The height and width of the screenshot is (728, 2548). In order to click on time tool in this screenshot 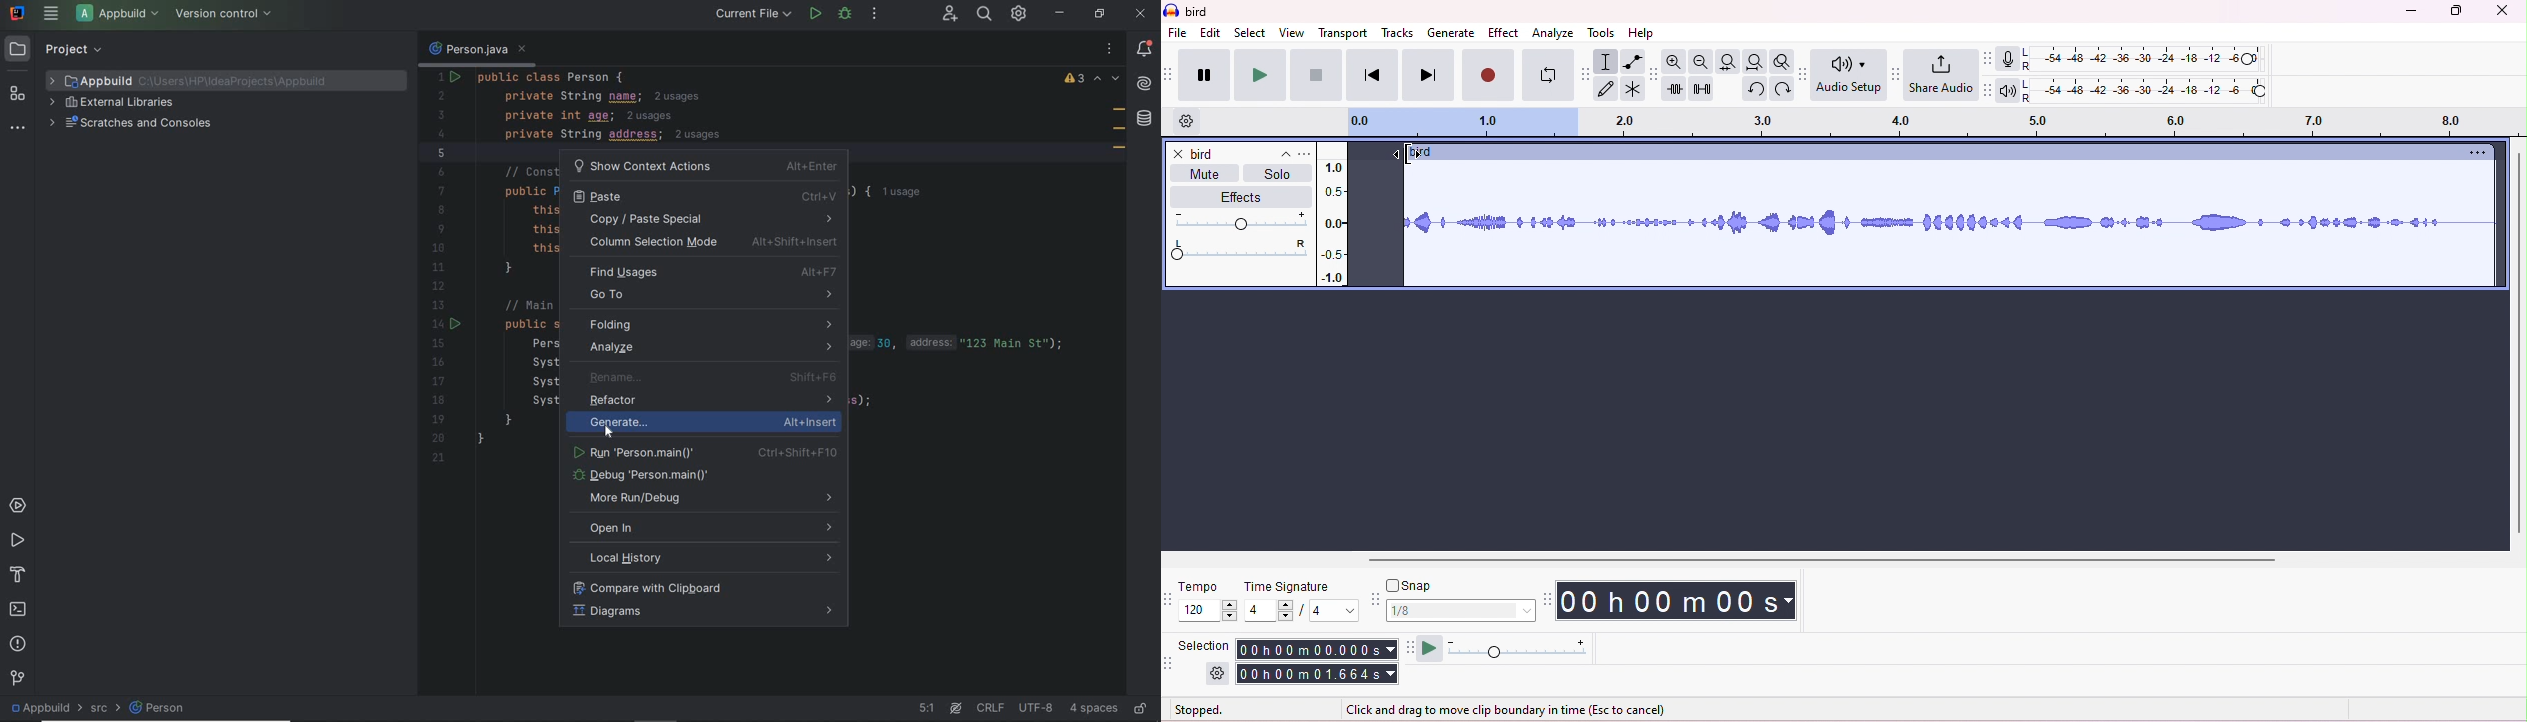, I will do `click(1549, 599)`.